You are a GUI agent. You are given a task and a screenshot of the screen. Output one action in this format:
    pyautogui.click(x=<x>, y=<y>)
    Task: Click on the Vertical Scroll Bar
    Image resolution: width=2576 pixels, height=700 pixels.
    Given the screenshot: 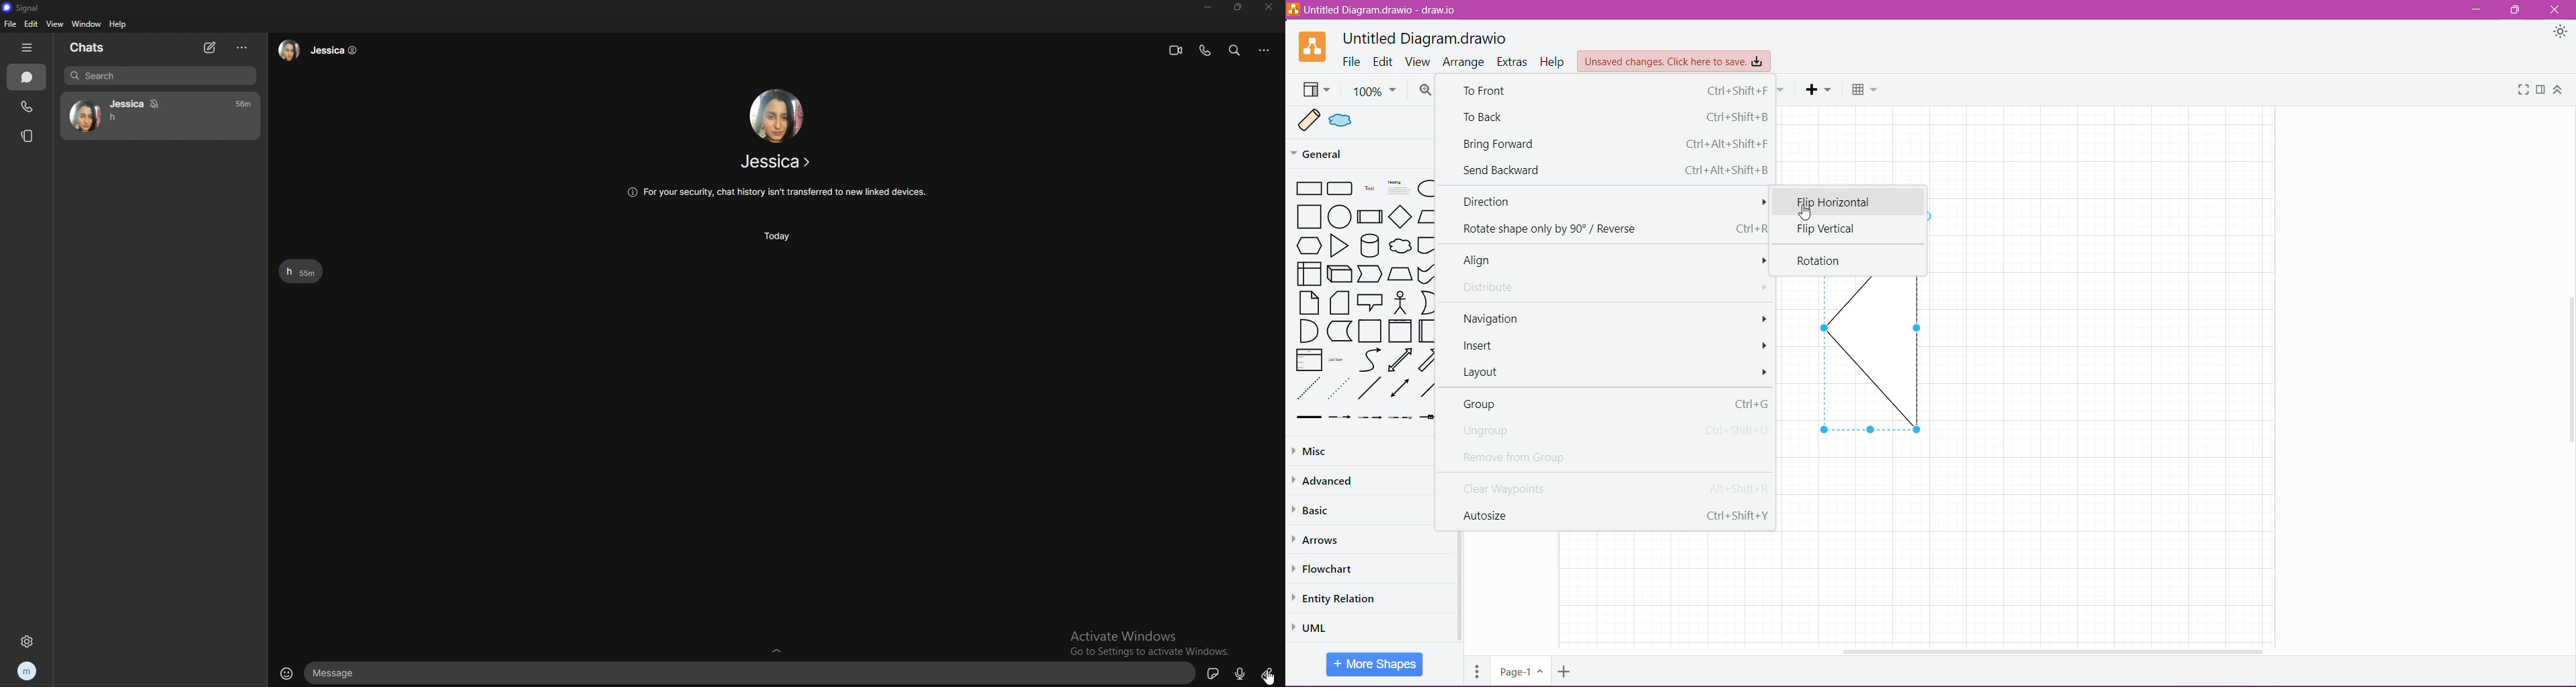 What is the action you would take?
    pyautogui.click(x=2568, y=356)
    